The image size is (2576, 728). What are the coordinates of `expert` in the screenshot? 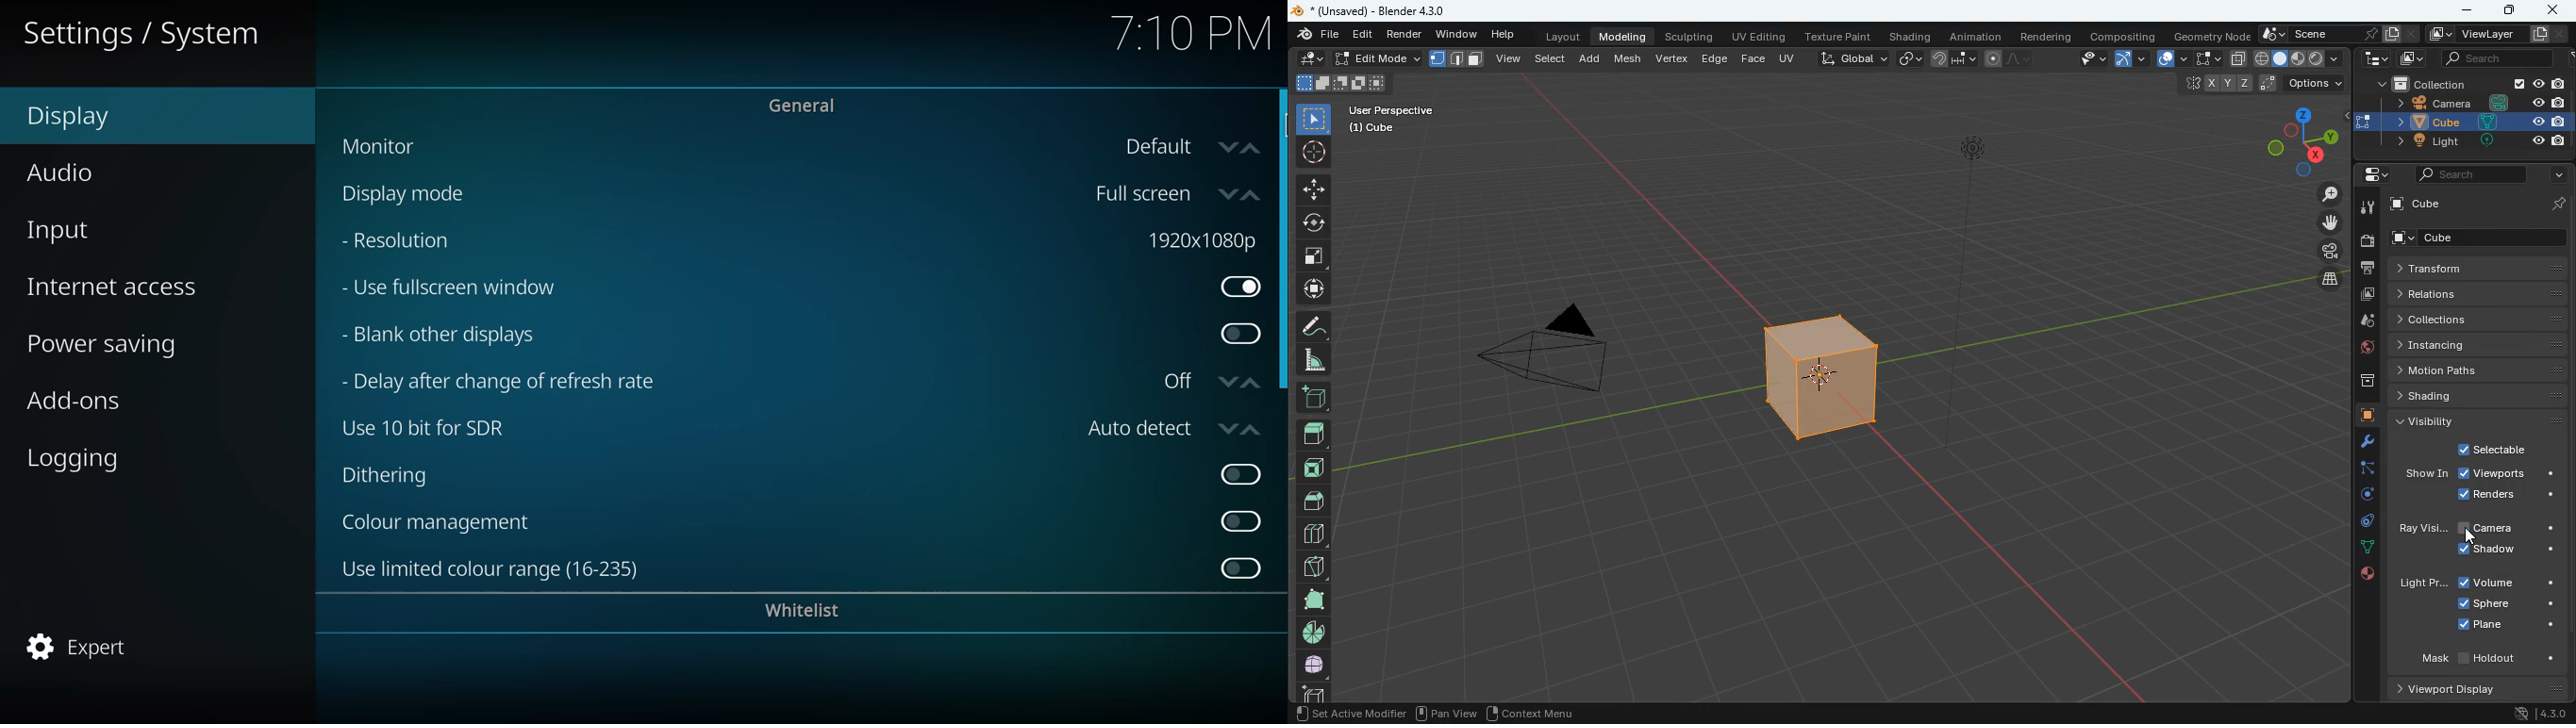 It's located at (79, 648).